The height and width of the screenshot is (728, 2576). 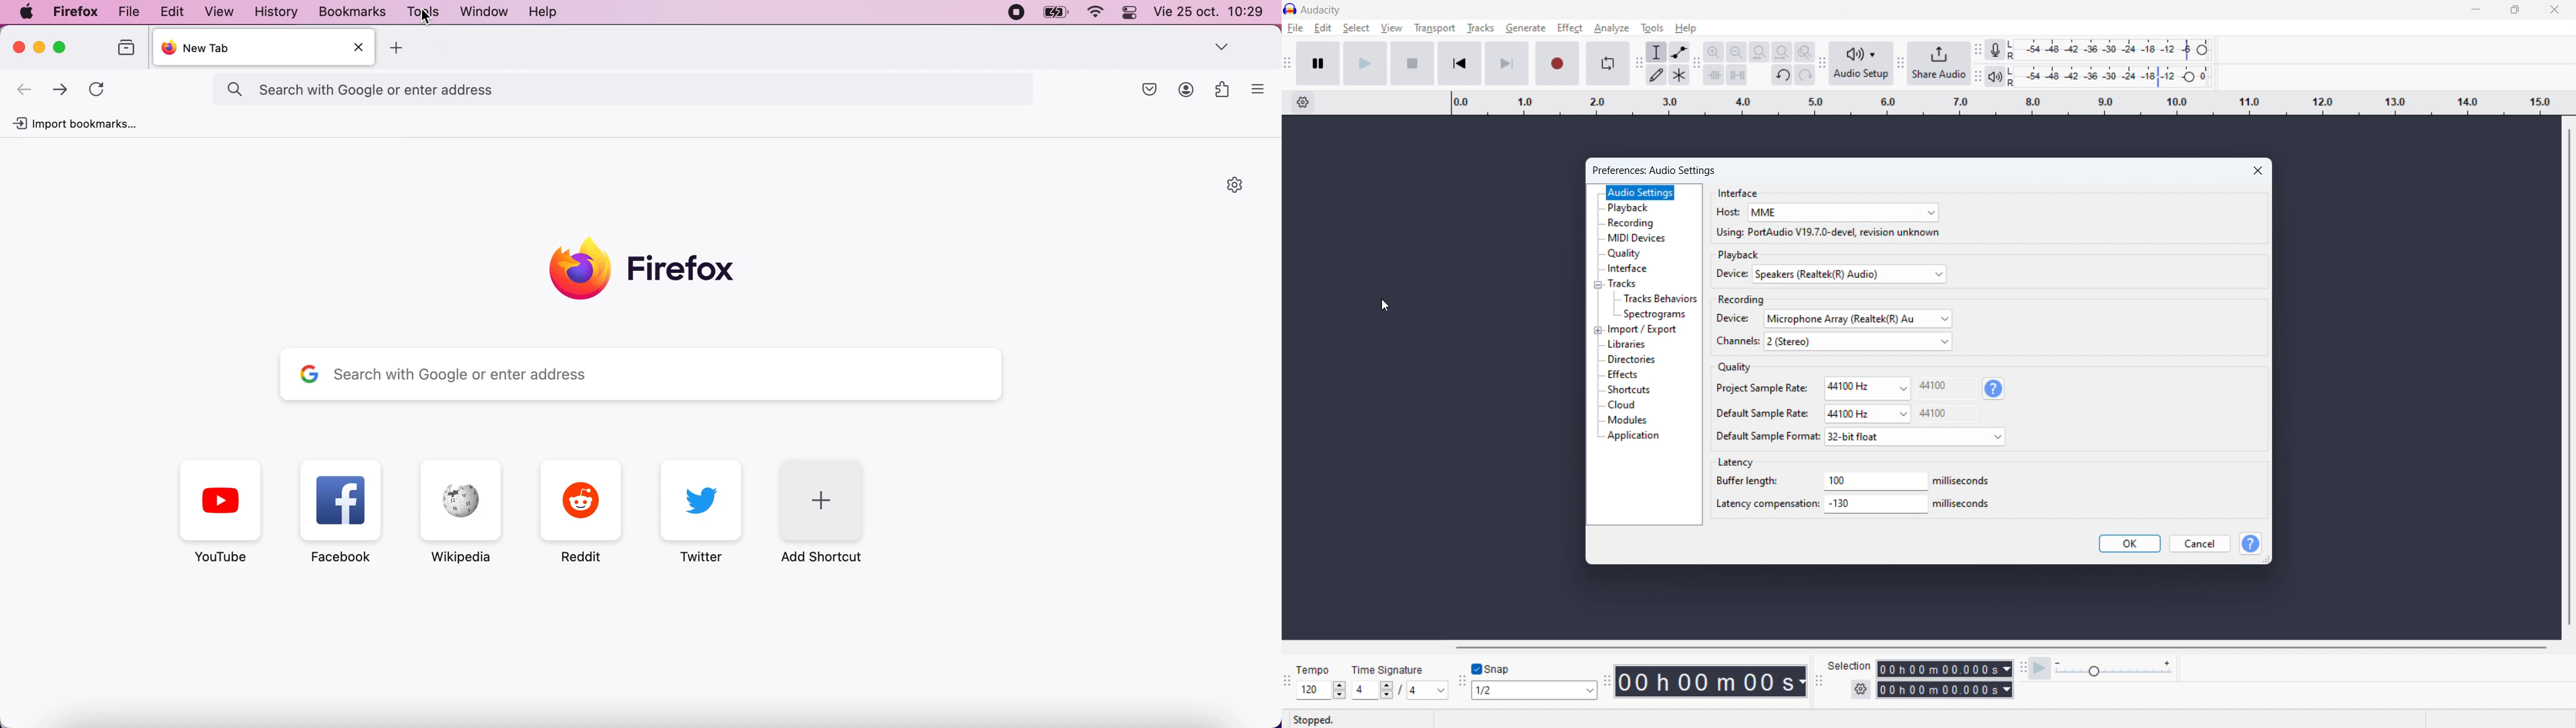 I want to click on Add page, so click(x=398, y=47).